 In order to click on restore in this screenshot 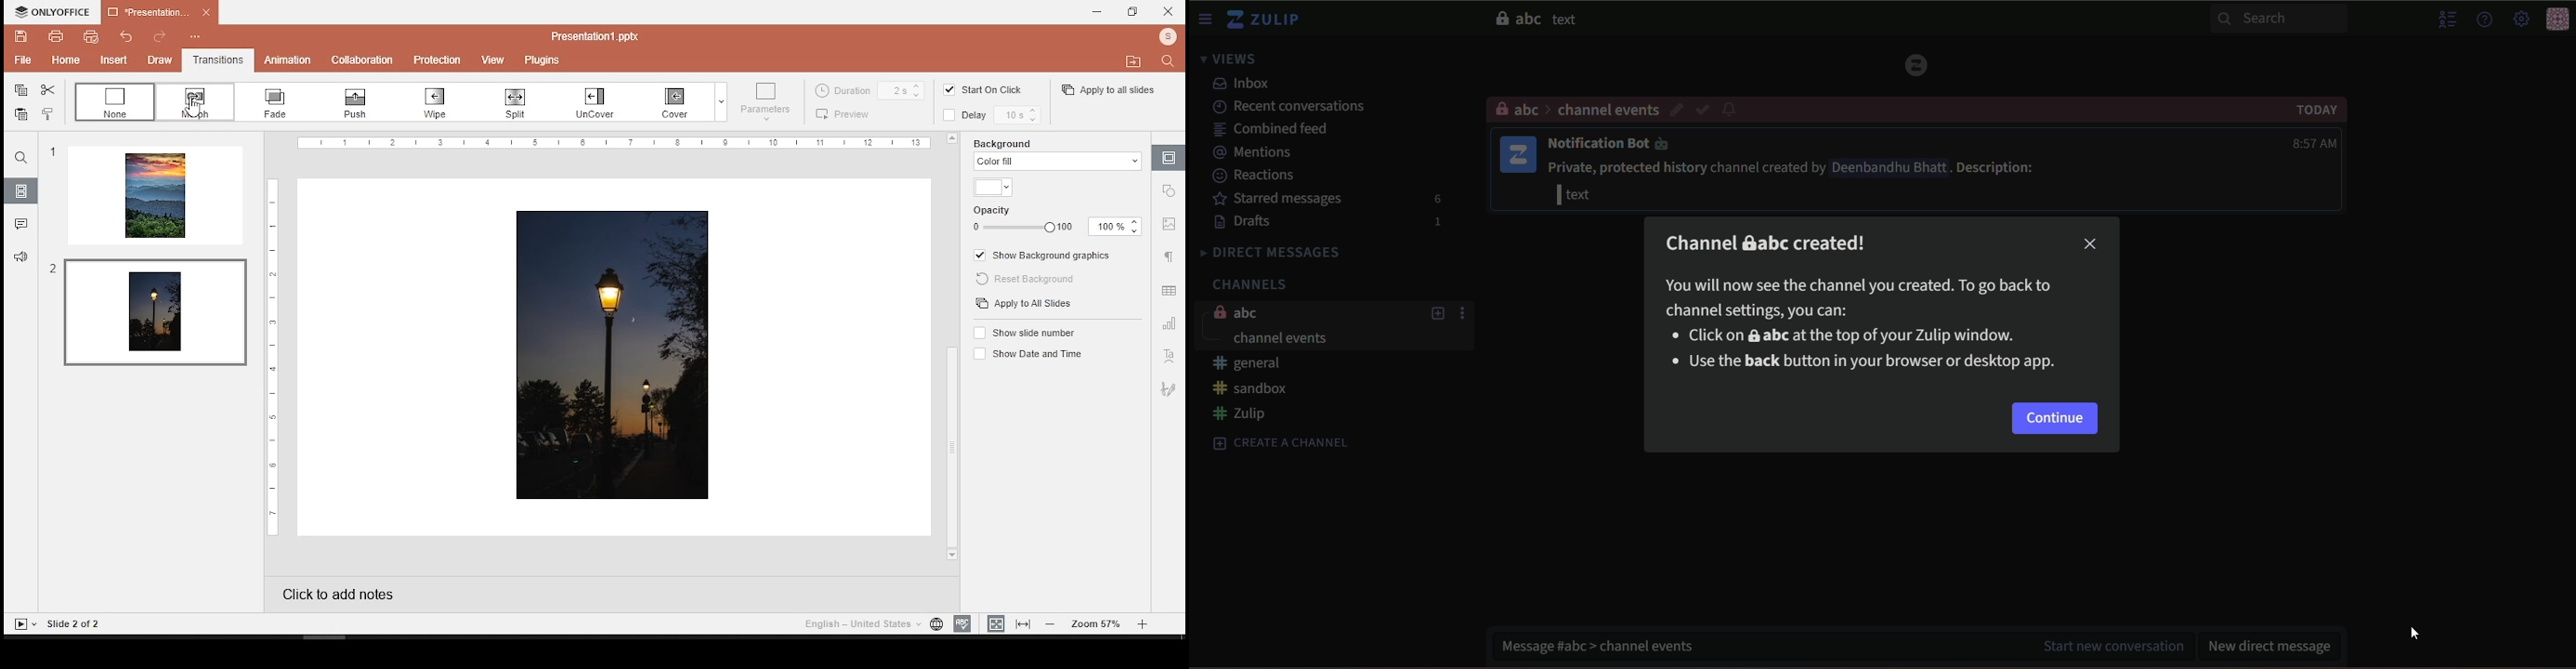, I will do `click(1133, 12)`.